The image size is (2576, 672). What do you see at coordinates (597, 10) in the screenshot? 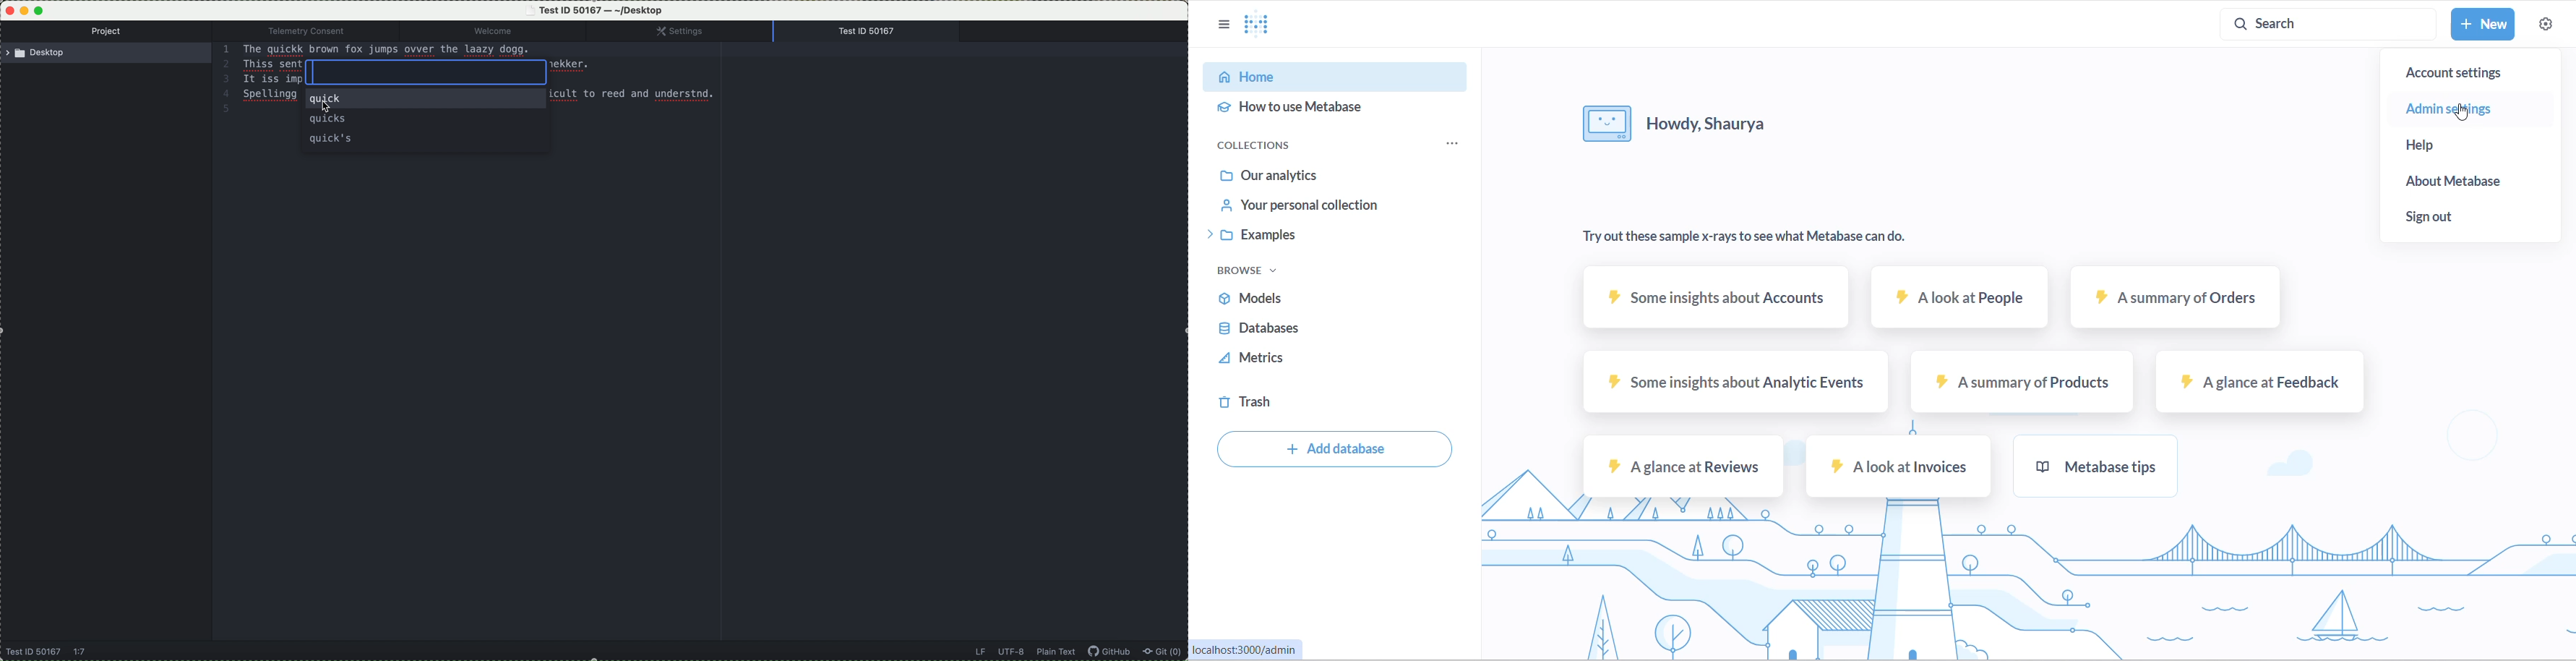
I see `file name` at bounding box center [597, 10].